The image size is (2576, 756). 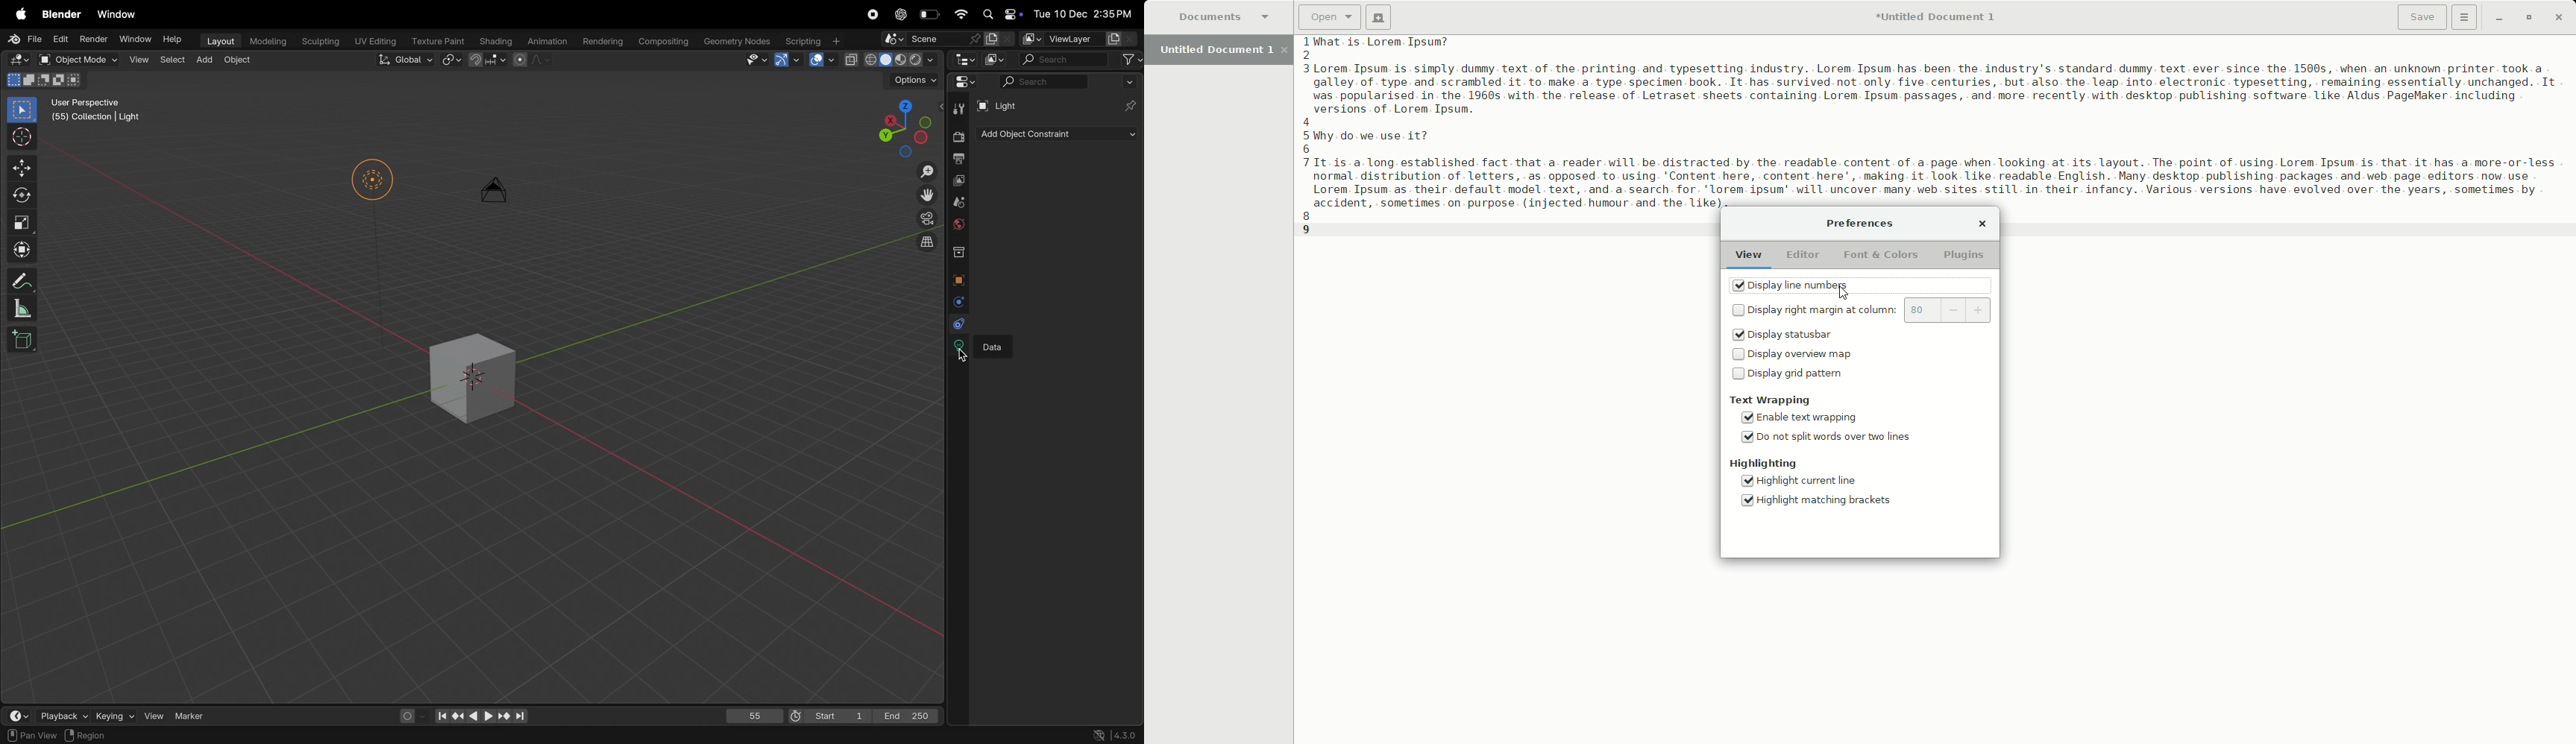 What do you see at coordinates (1948, 122) in the screenshot?
I see `Paragraphs` at bounding box center [1948, 122].